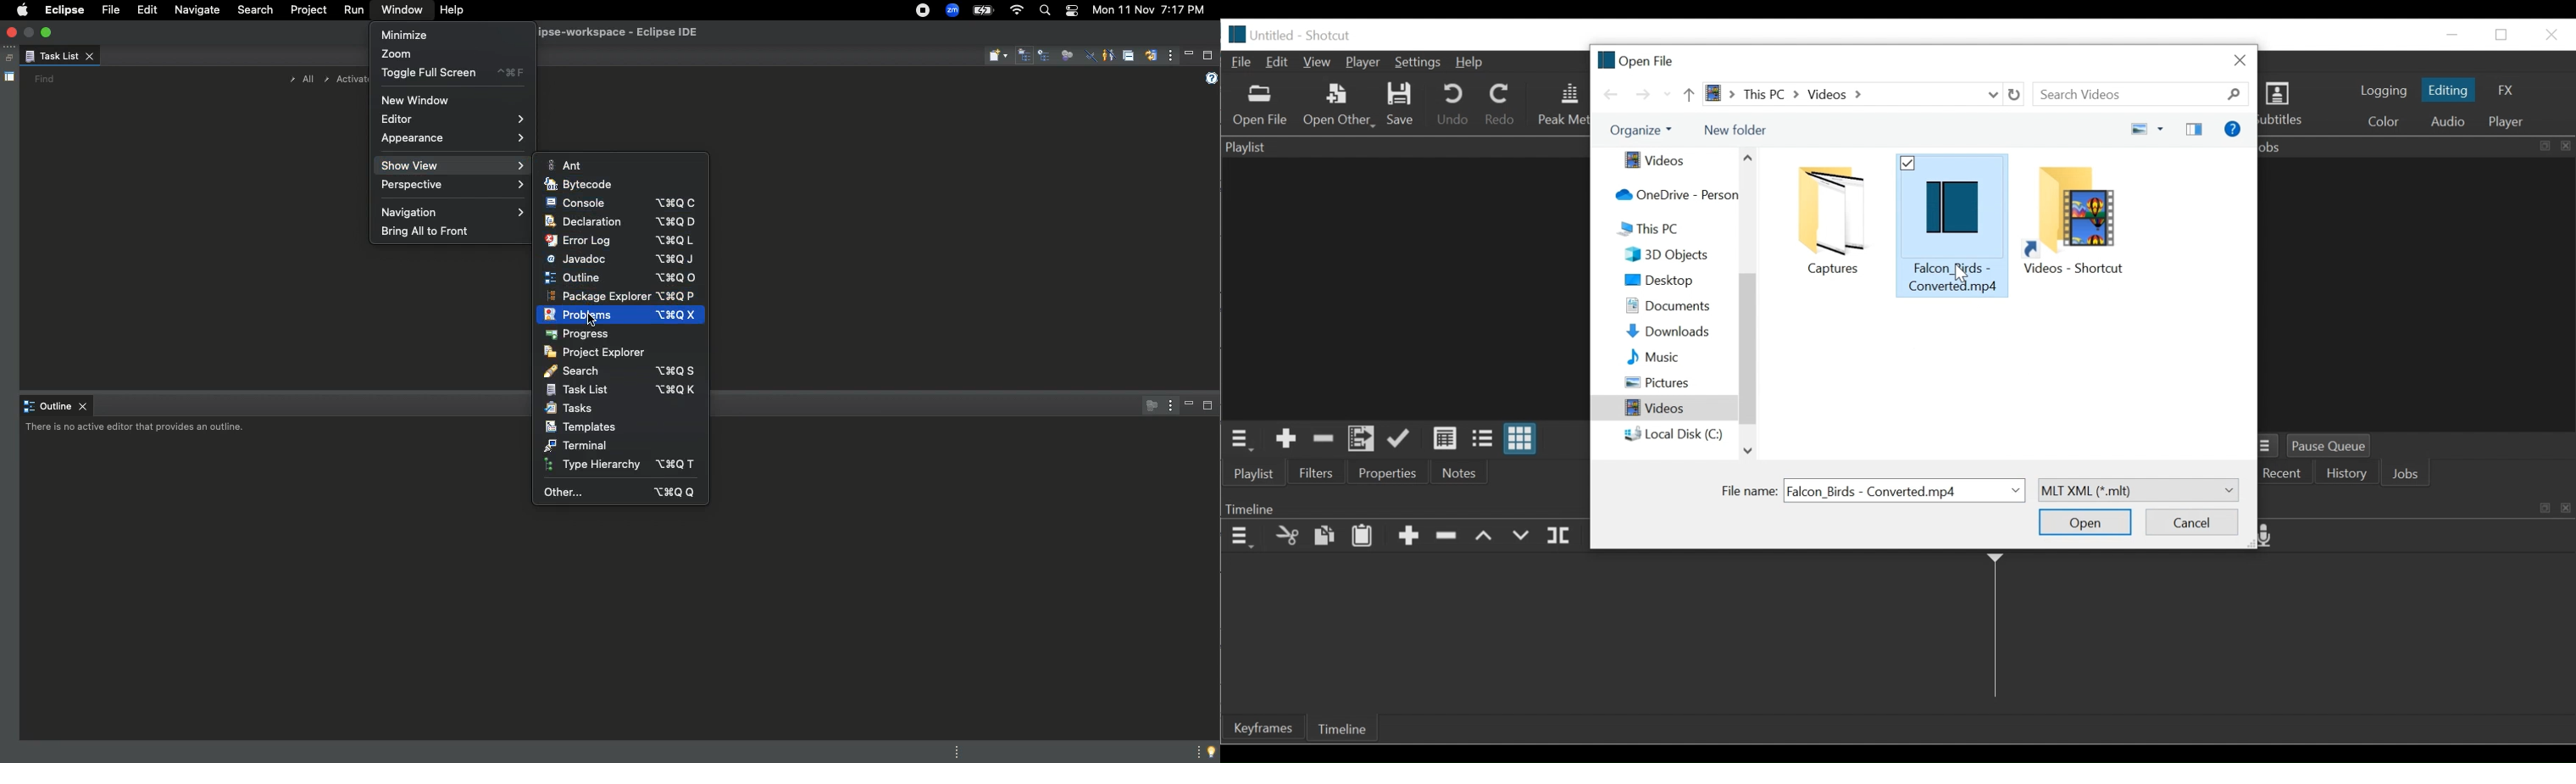  What do you see at coordinates (1469, 64) in the screenshot?
I see `Help` at bounding box center [1469, 64].